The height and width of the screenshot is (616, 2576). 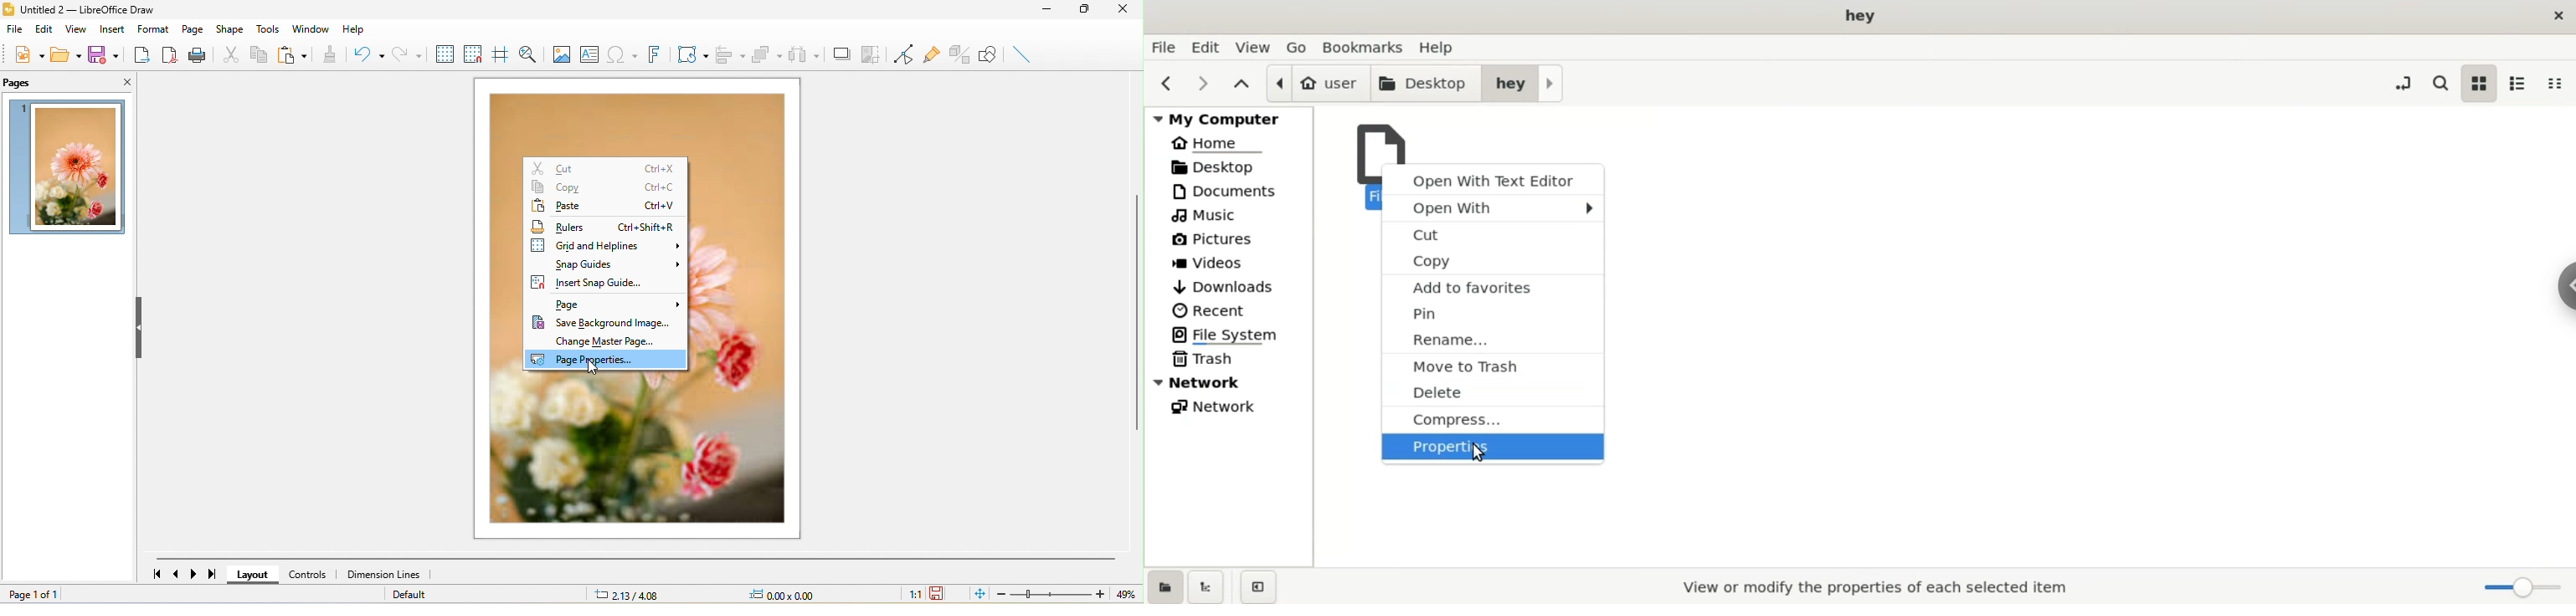 What do you see at coordinates (606, 187) in the screenshot?
I see `copy` at bounding box center [606, 187].